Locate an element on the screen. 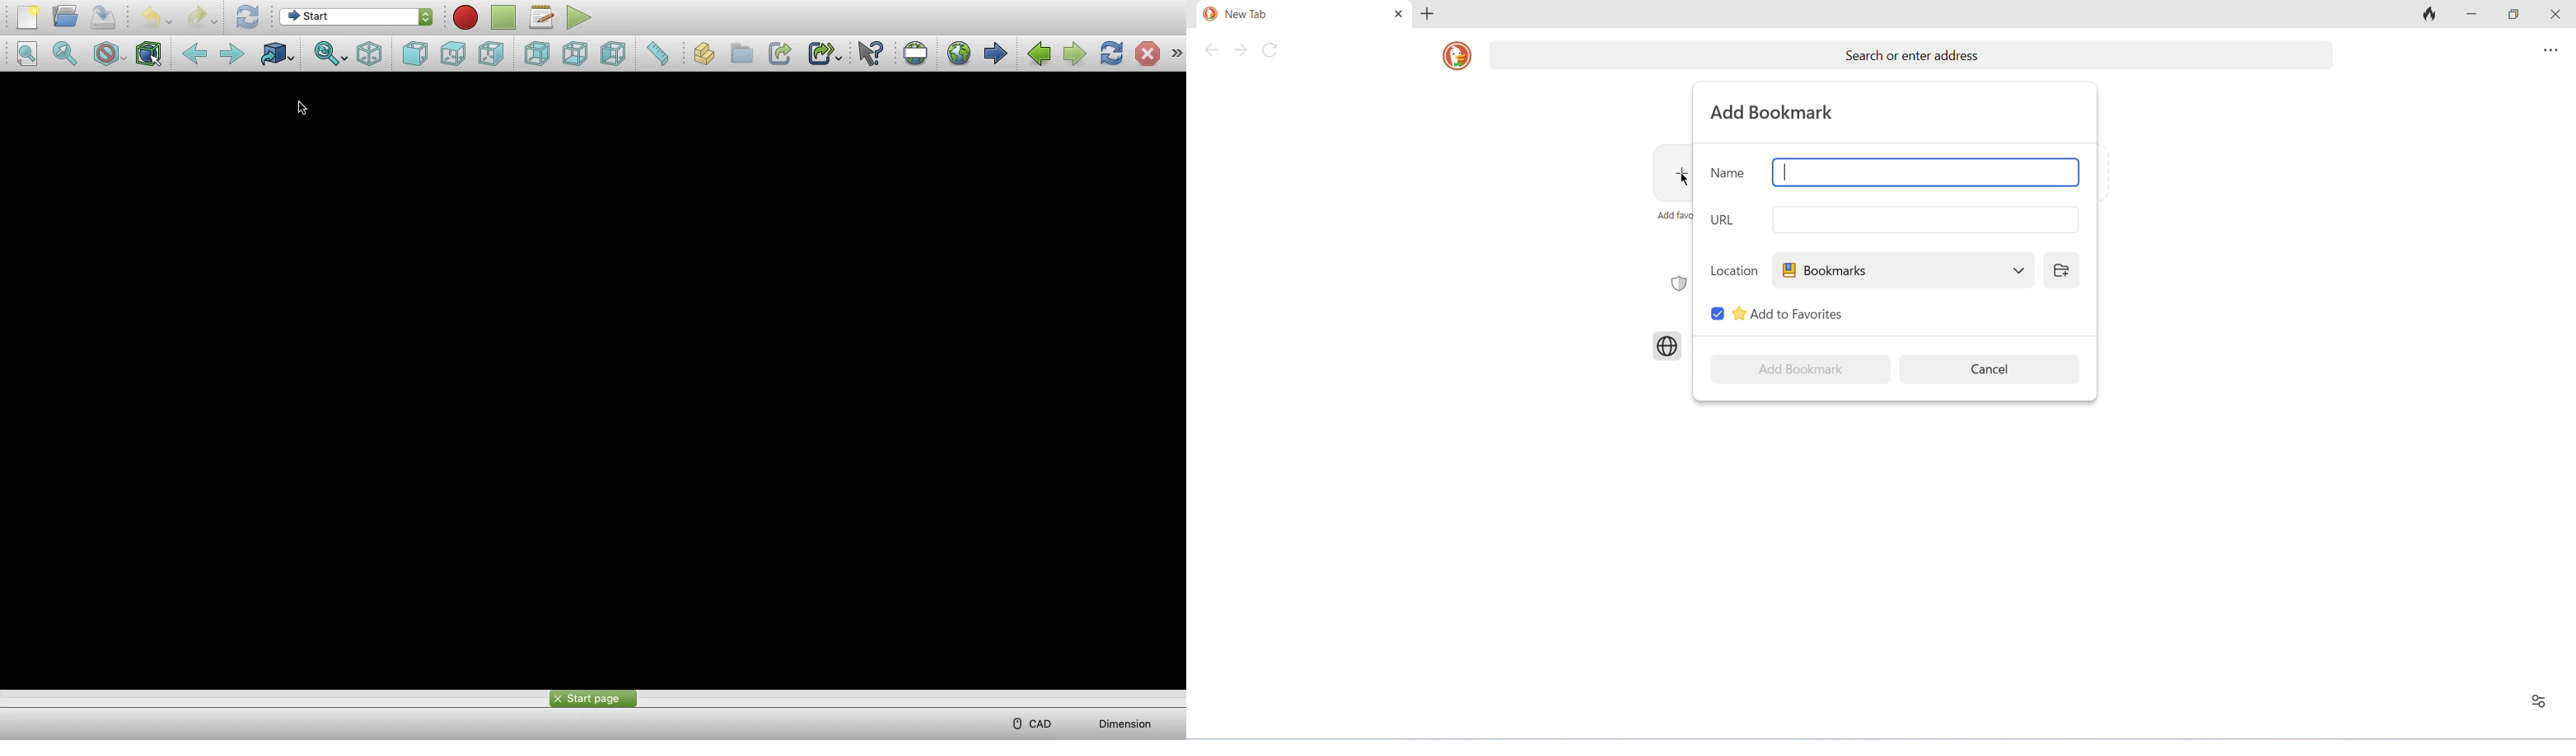 The width and height of the screenshot is (2576, 756). What's this is located at coordinates (870, 54).